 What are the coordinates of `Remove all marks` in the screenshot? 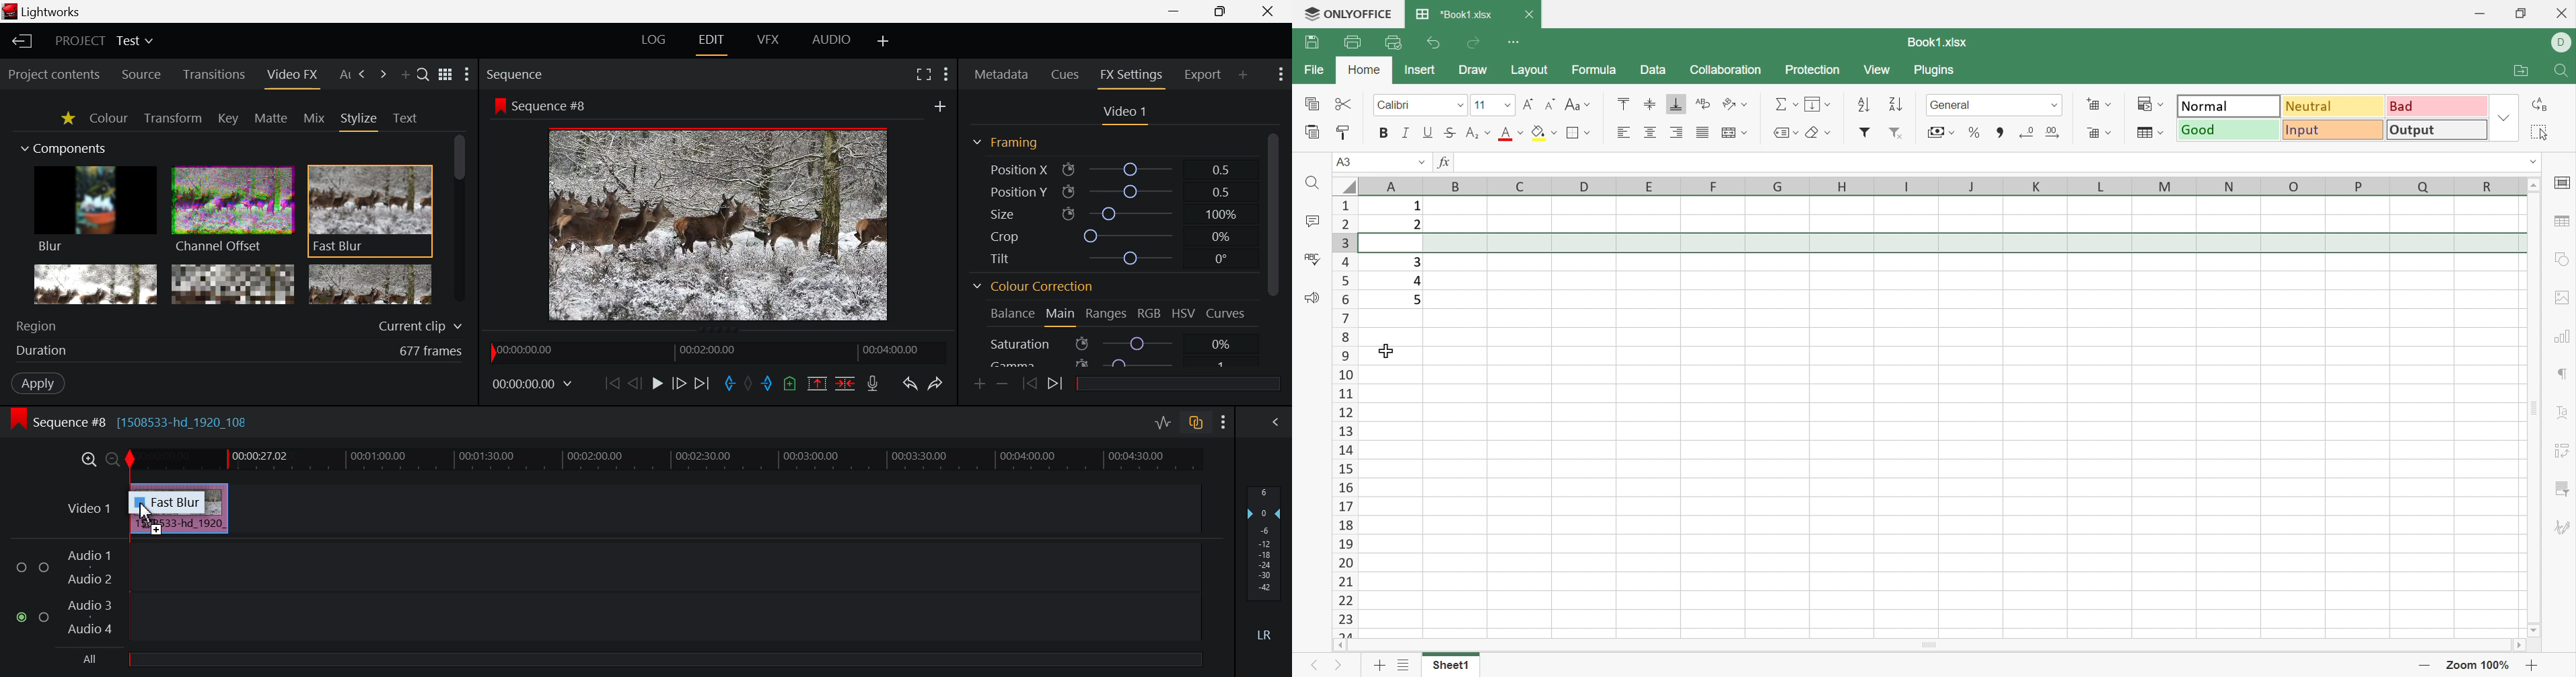 It's located at (750, 383).